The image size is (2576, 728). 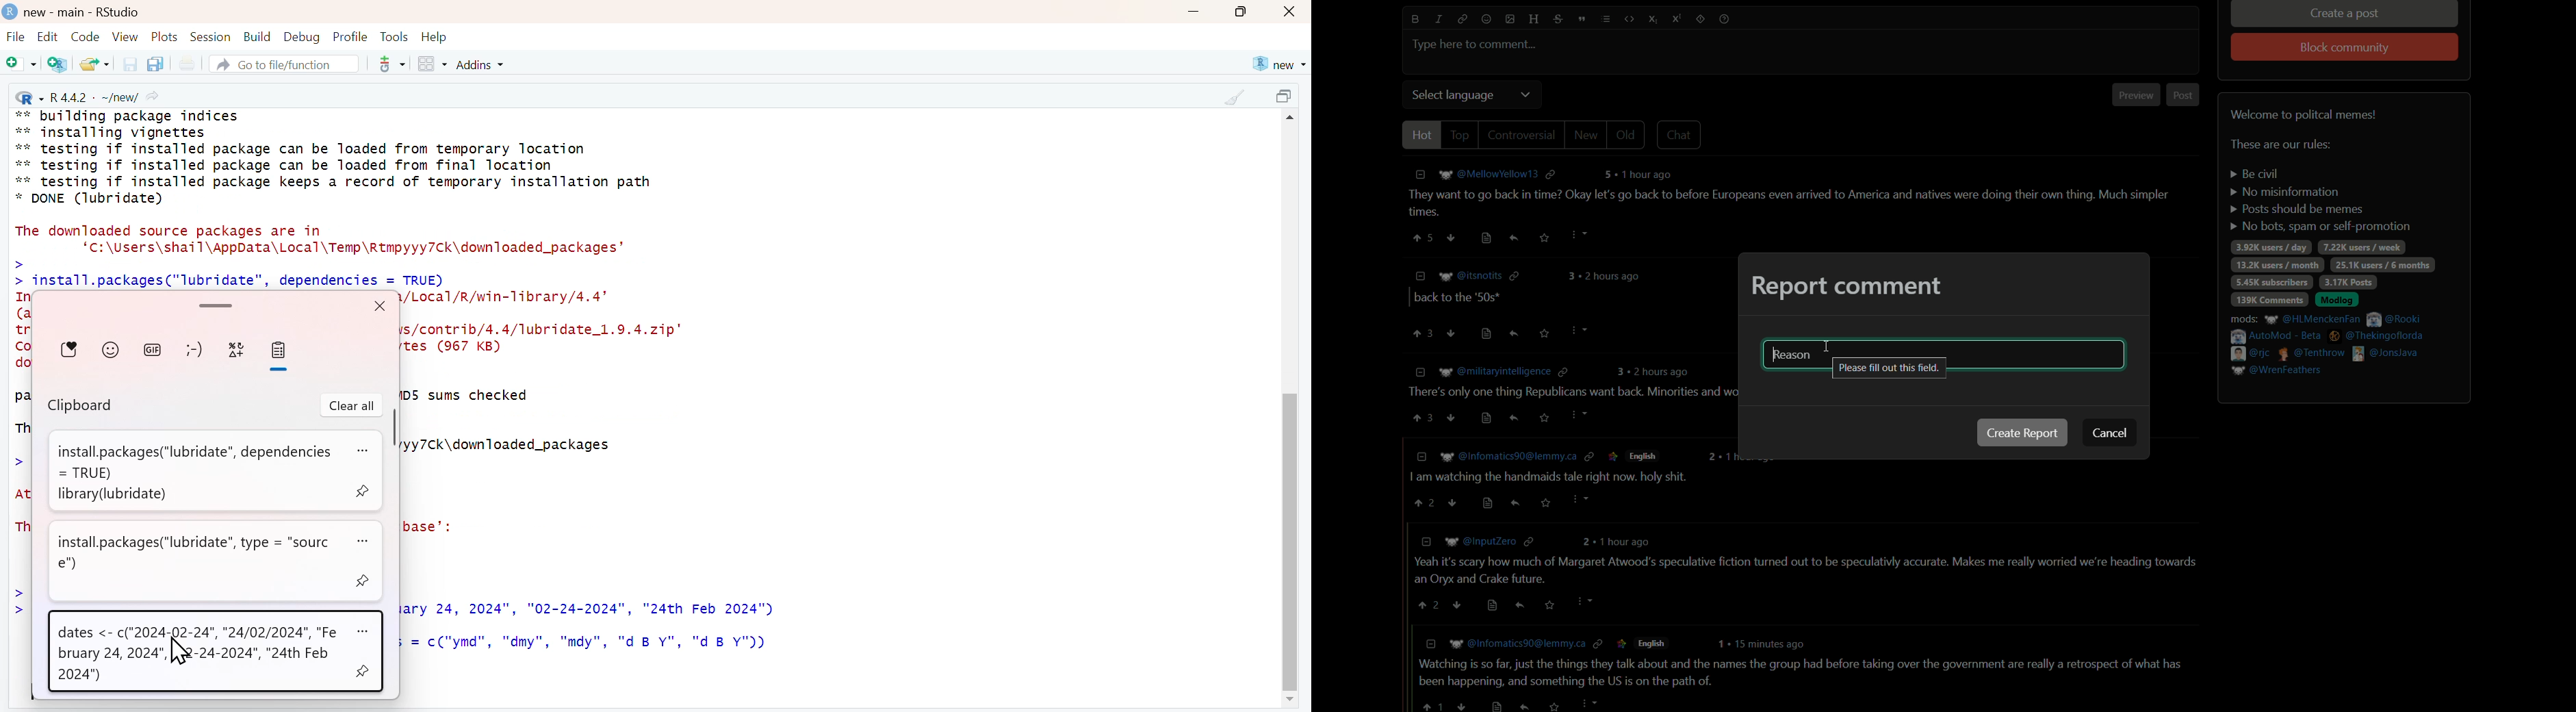 I want to click on Create a project, so click(x=59, y=64).